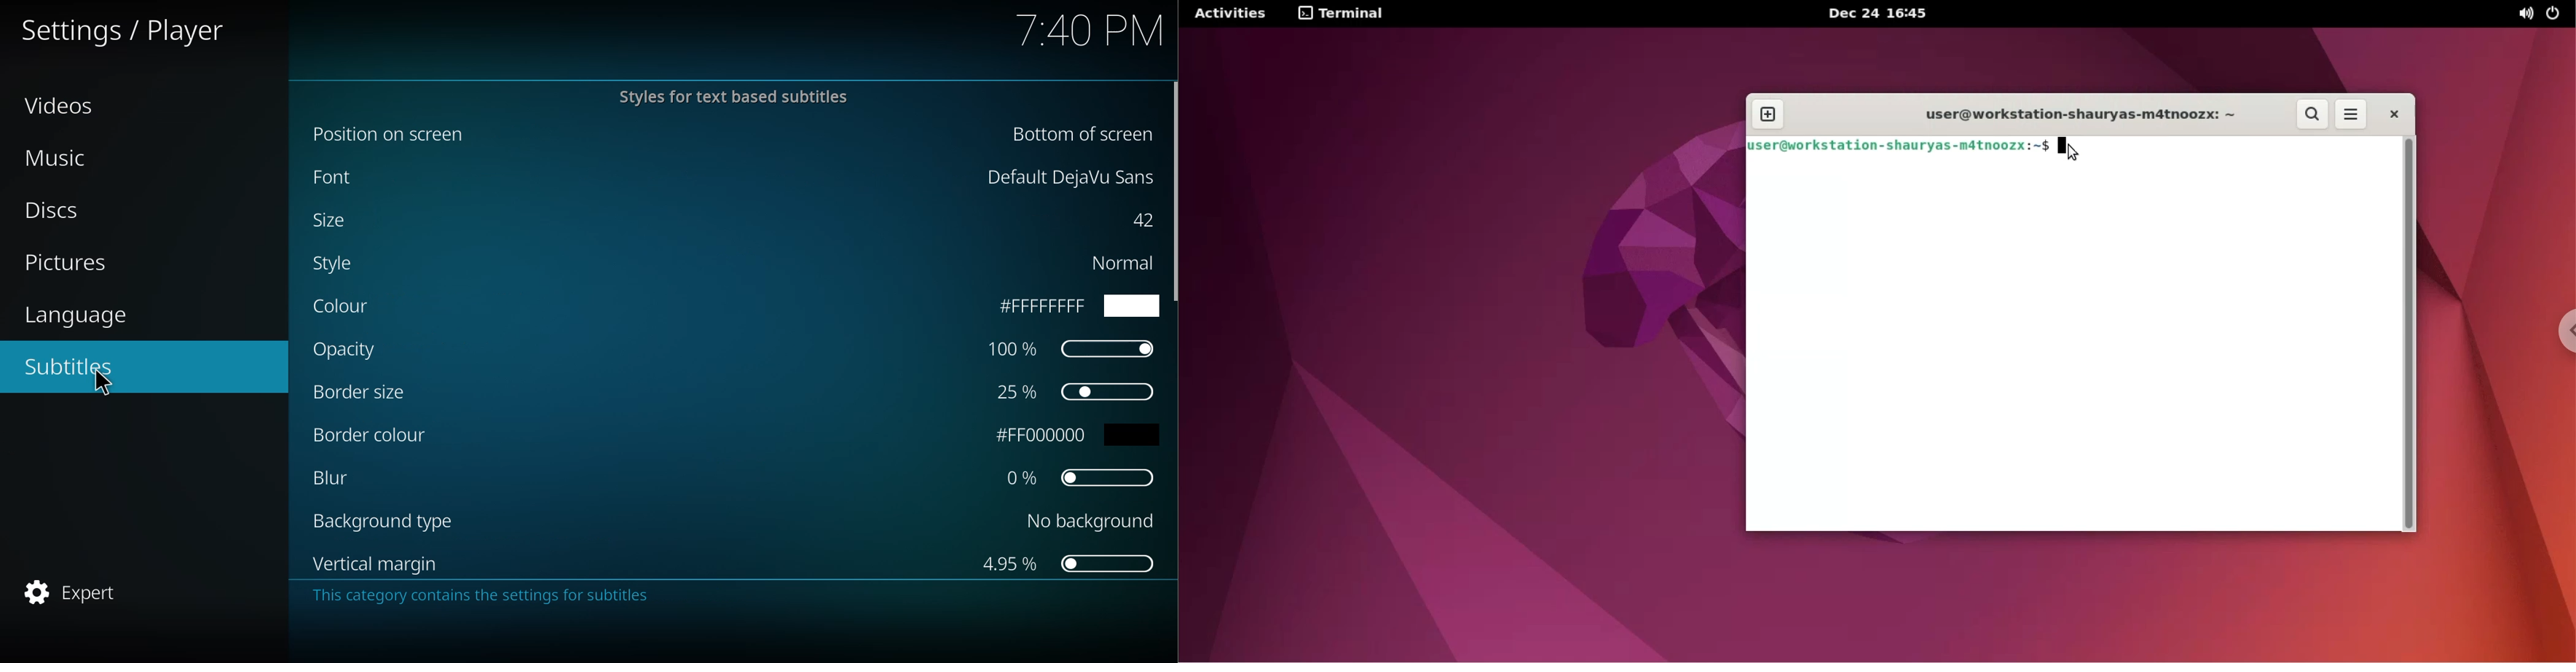 The image size is (2576, 672). What do you see at coordinates (1087, 519) in the screenshot?
I see `no background` at bounding box center [1087, 519].